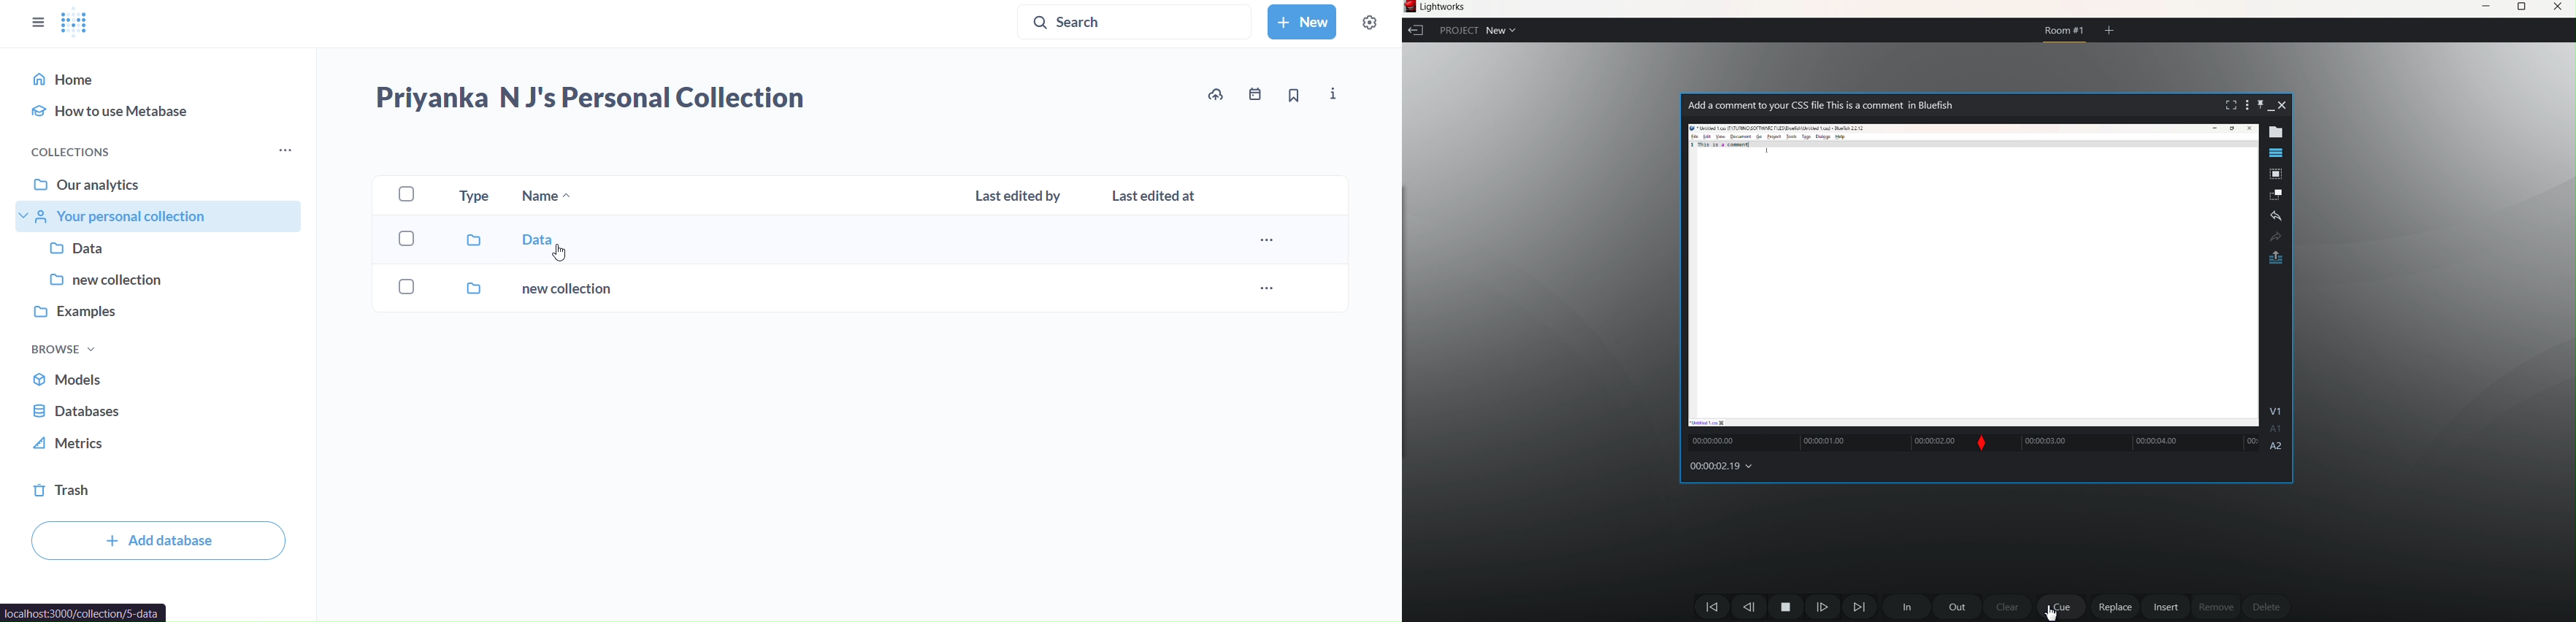  I want to click on 00:00:02:19 (Time changes), so click(1723, 468).